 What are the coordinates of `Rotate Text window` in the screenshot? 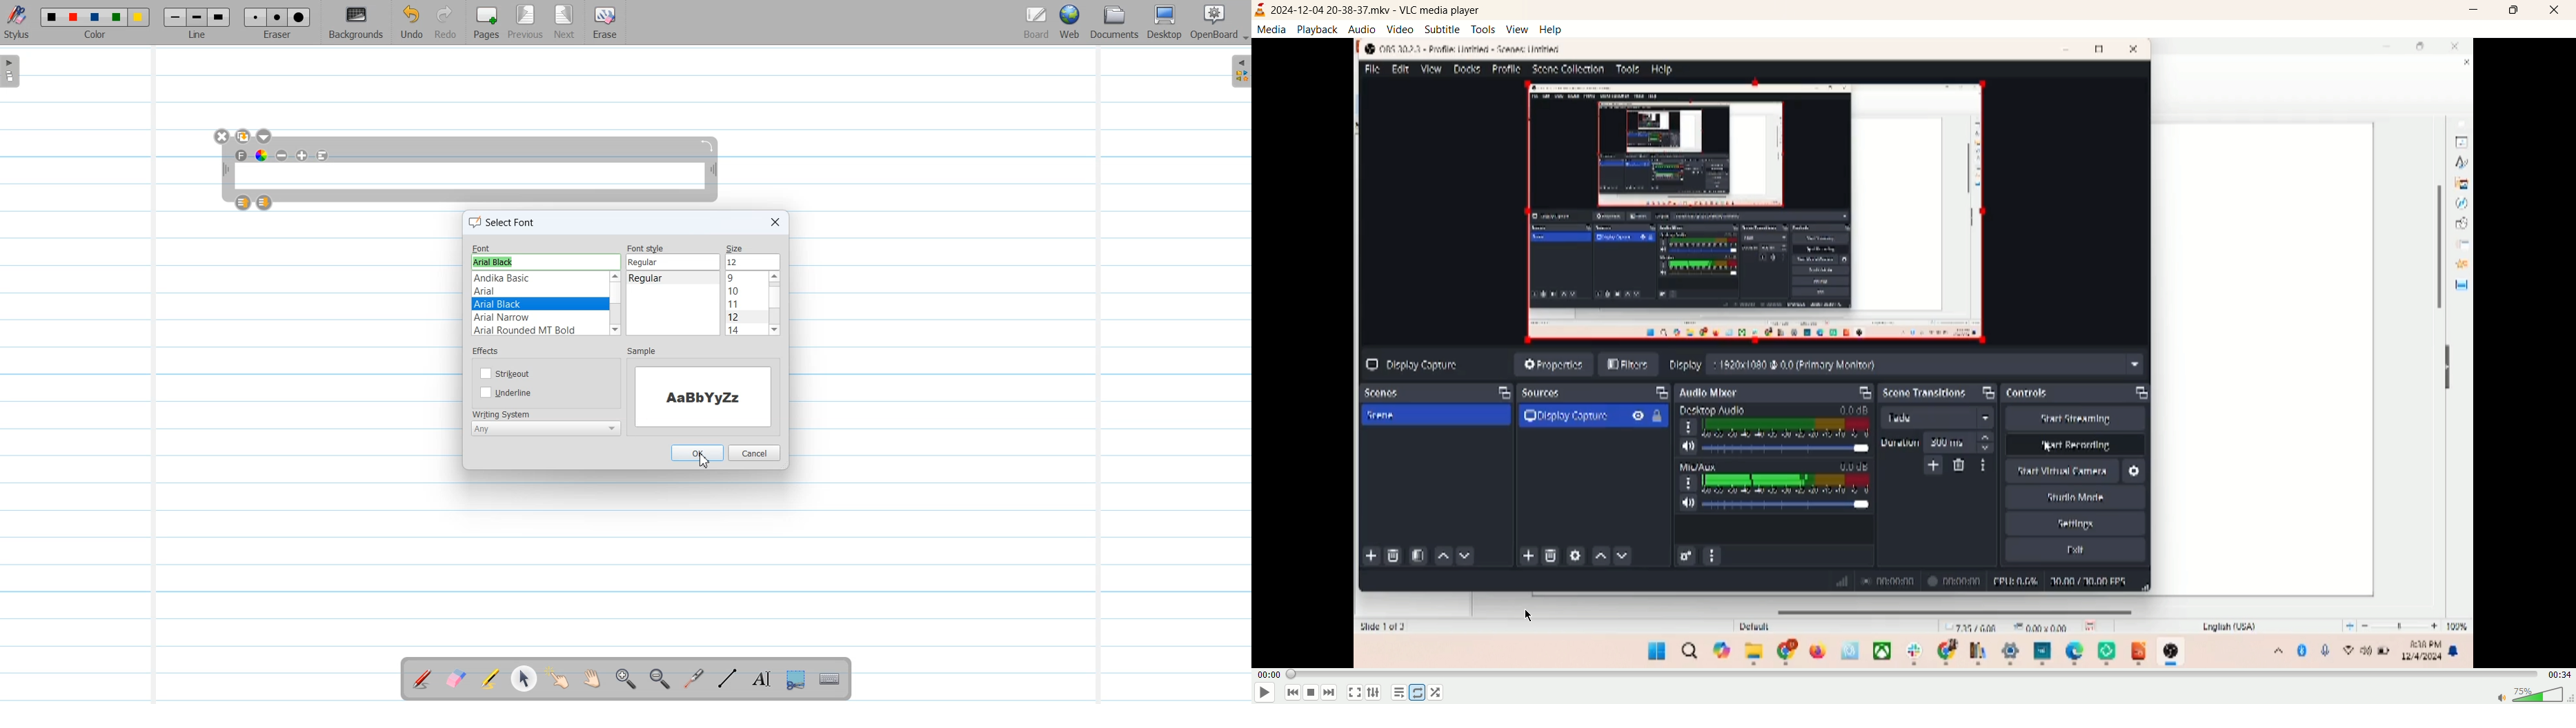 It's located at (708, 144).